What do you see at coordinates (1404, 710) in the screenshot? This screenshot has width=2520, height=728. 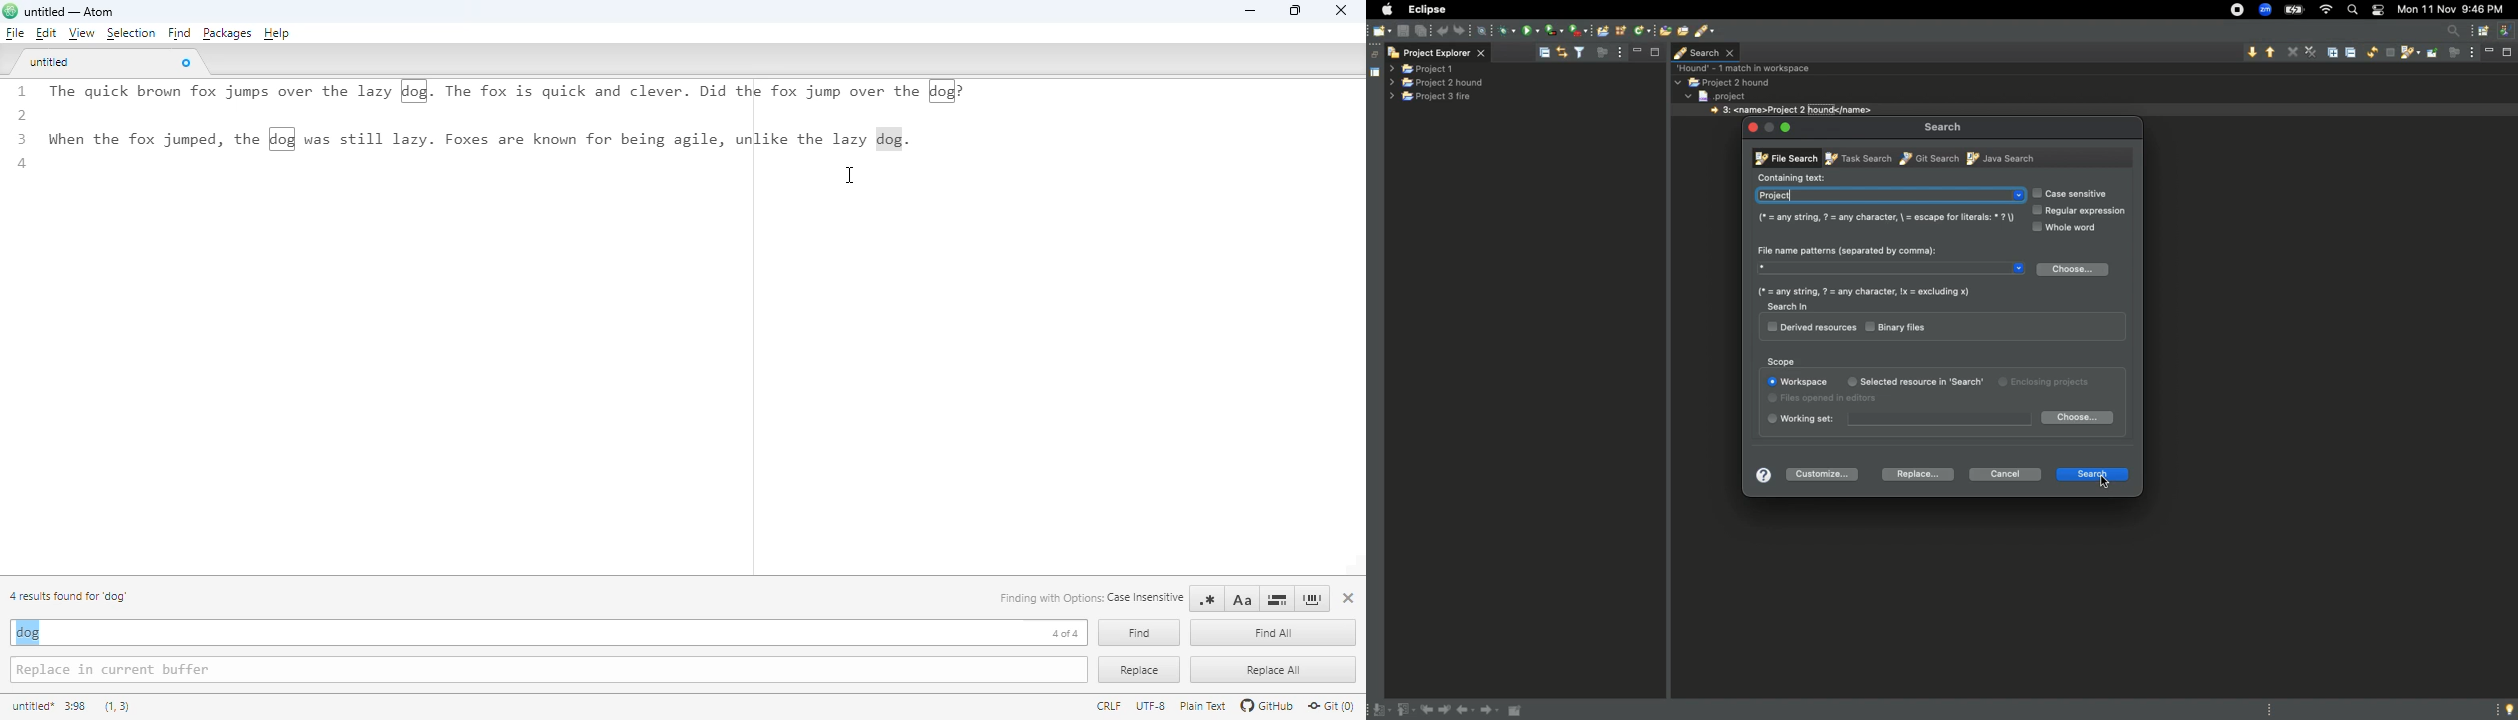 I see `Previous annotation` at bounding box center [1404, 710].